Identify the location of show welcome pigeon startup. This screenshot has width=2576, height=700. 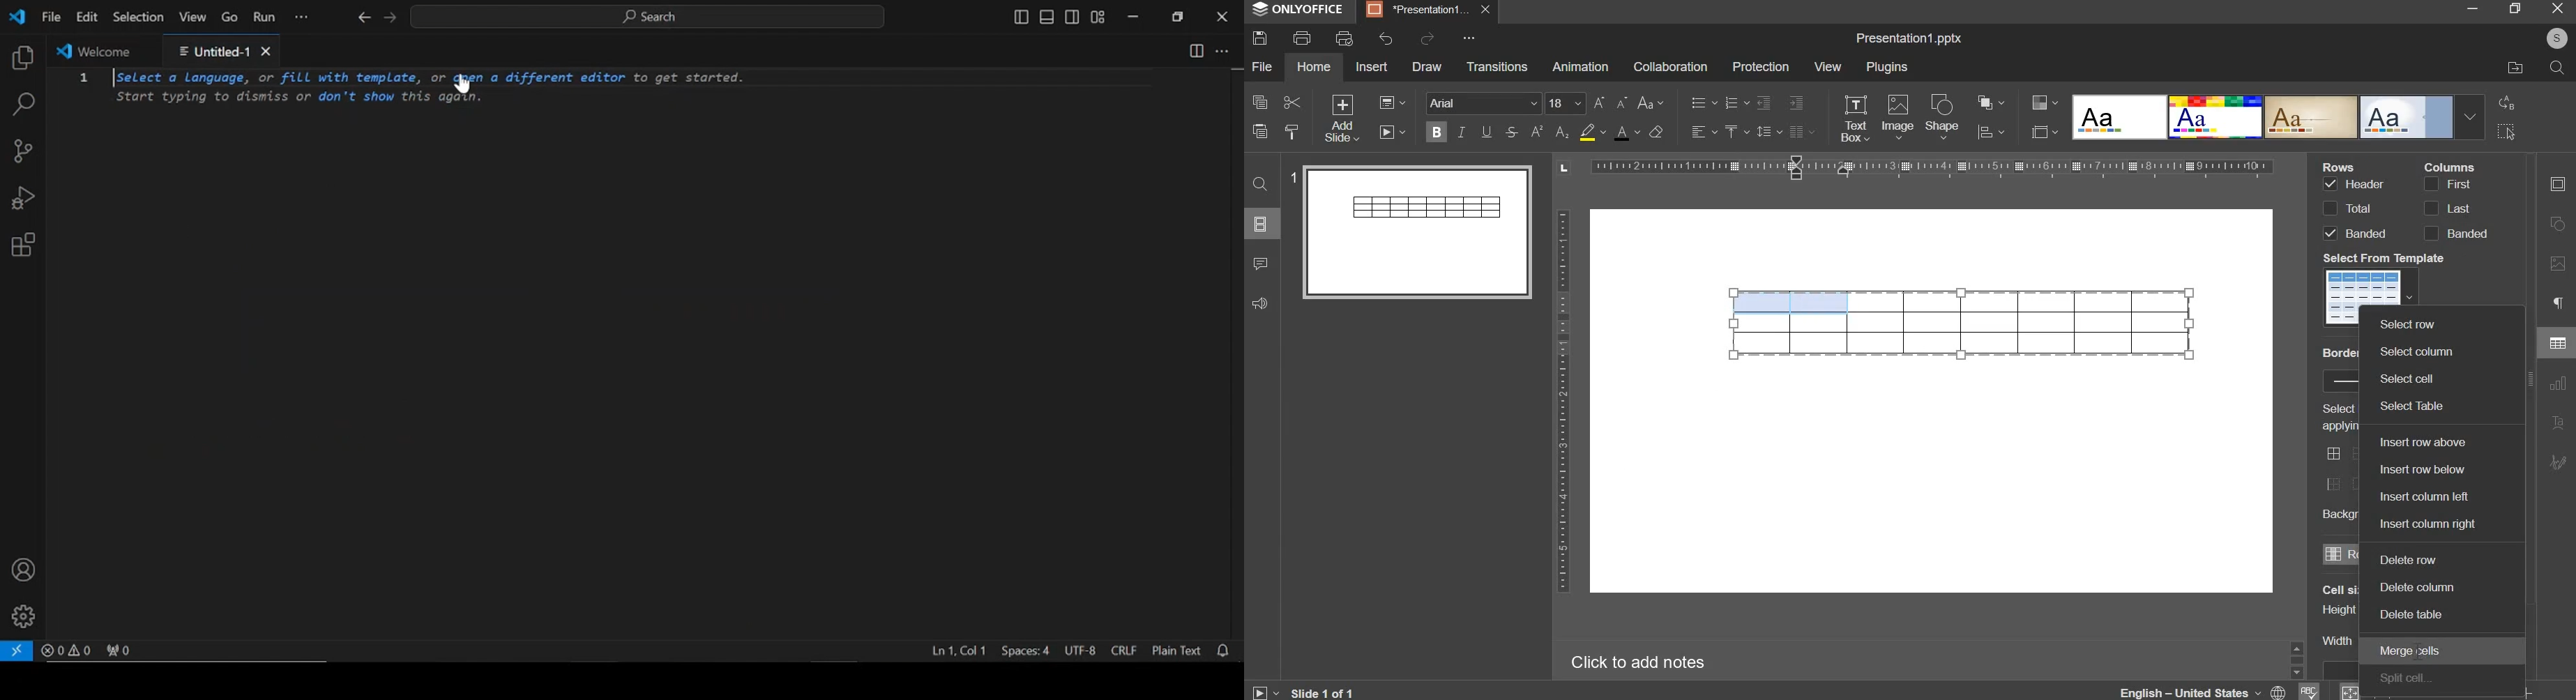
(648, 618).